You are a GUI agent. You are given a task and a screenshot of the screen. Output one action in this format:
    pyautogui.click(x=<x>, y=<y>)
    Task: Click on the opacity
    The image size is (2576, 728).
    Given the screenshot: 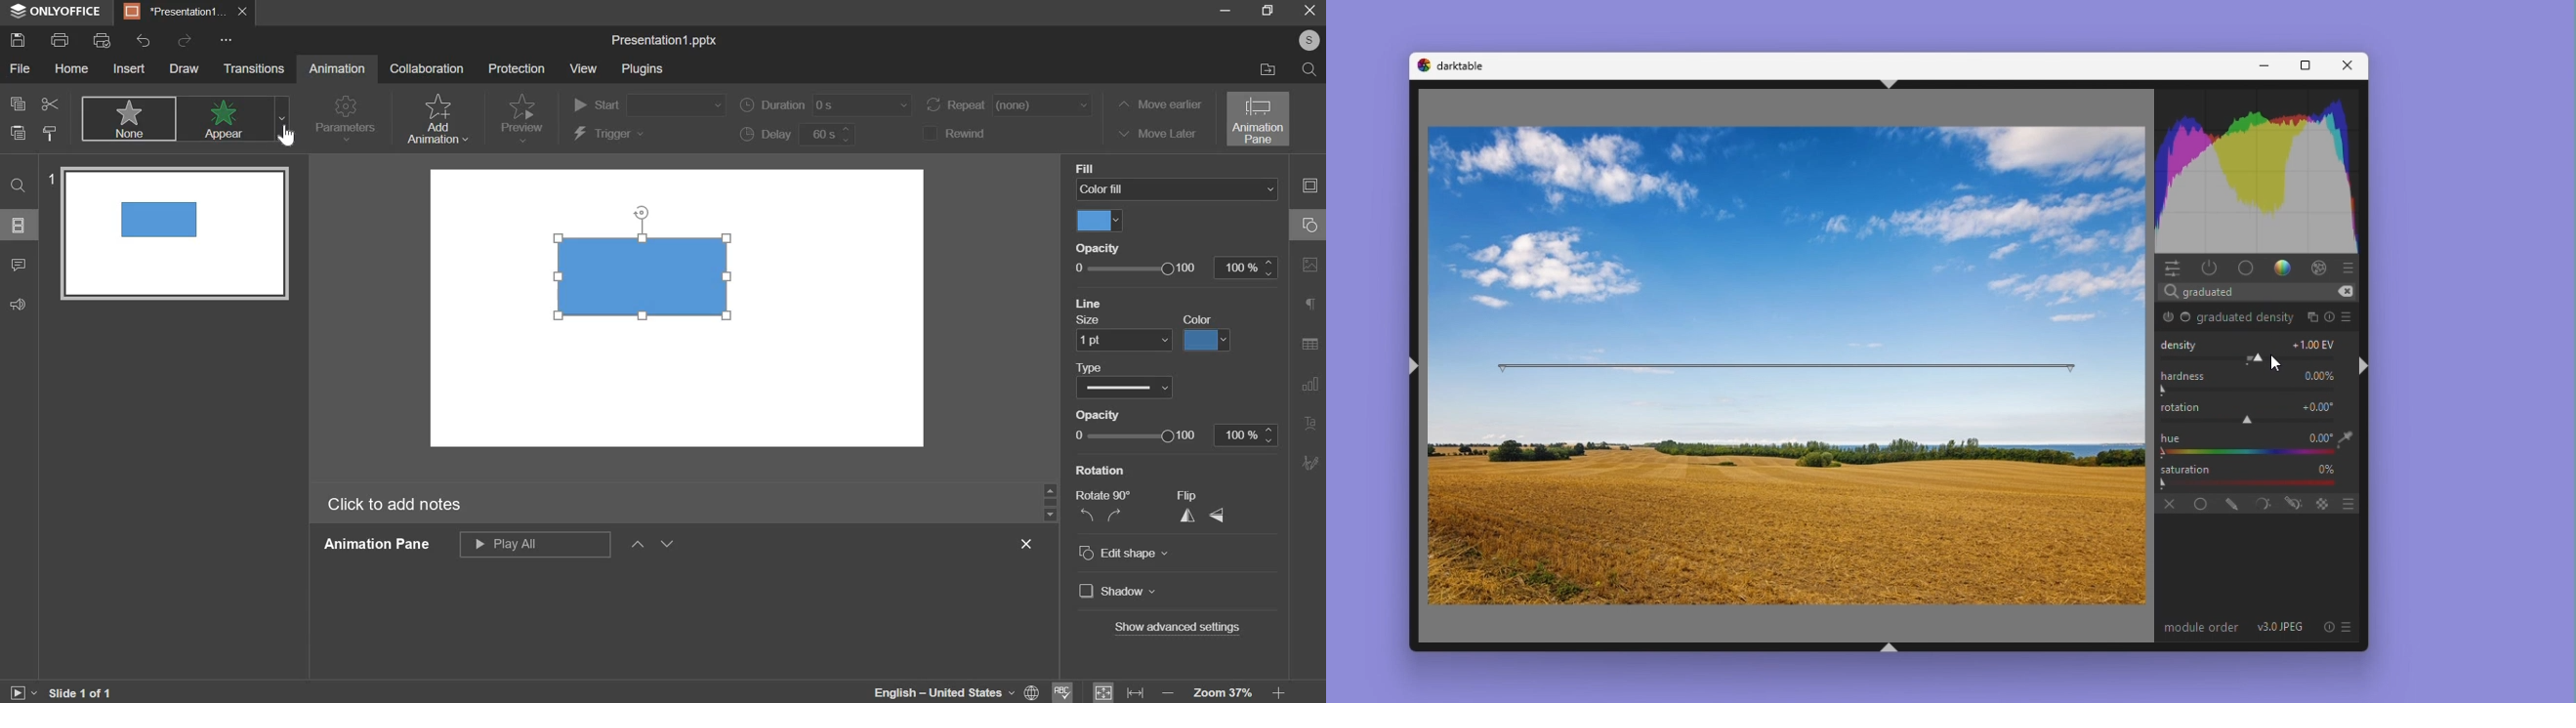 What is the action you would take?
    pyautogui.click(x=1137, y=270)
    